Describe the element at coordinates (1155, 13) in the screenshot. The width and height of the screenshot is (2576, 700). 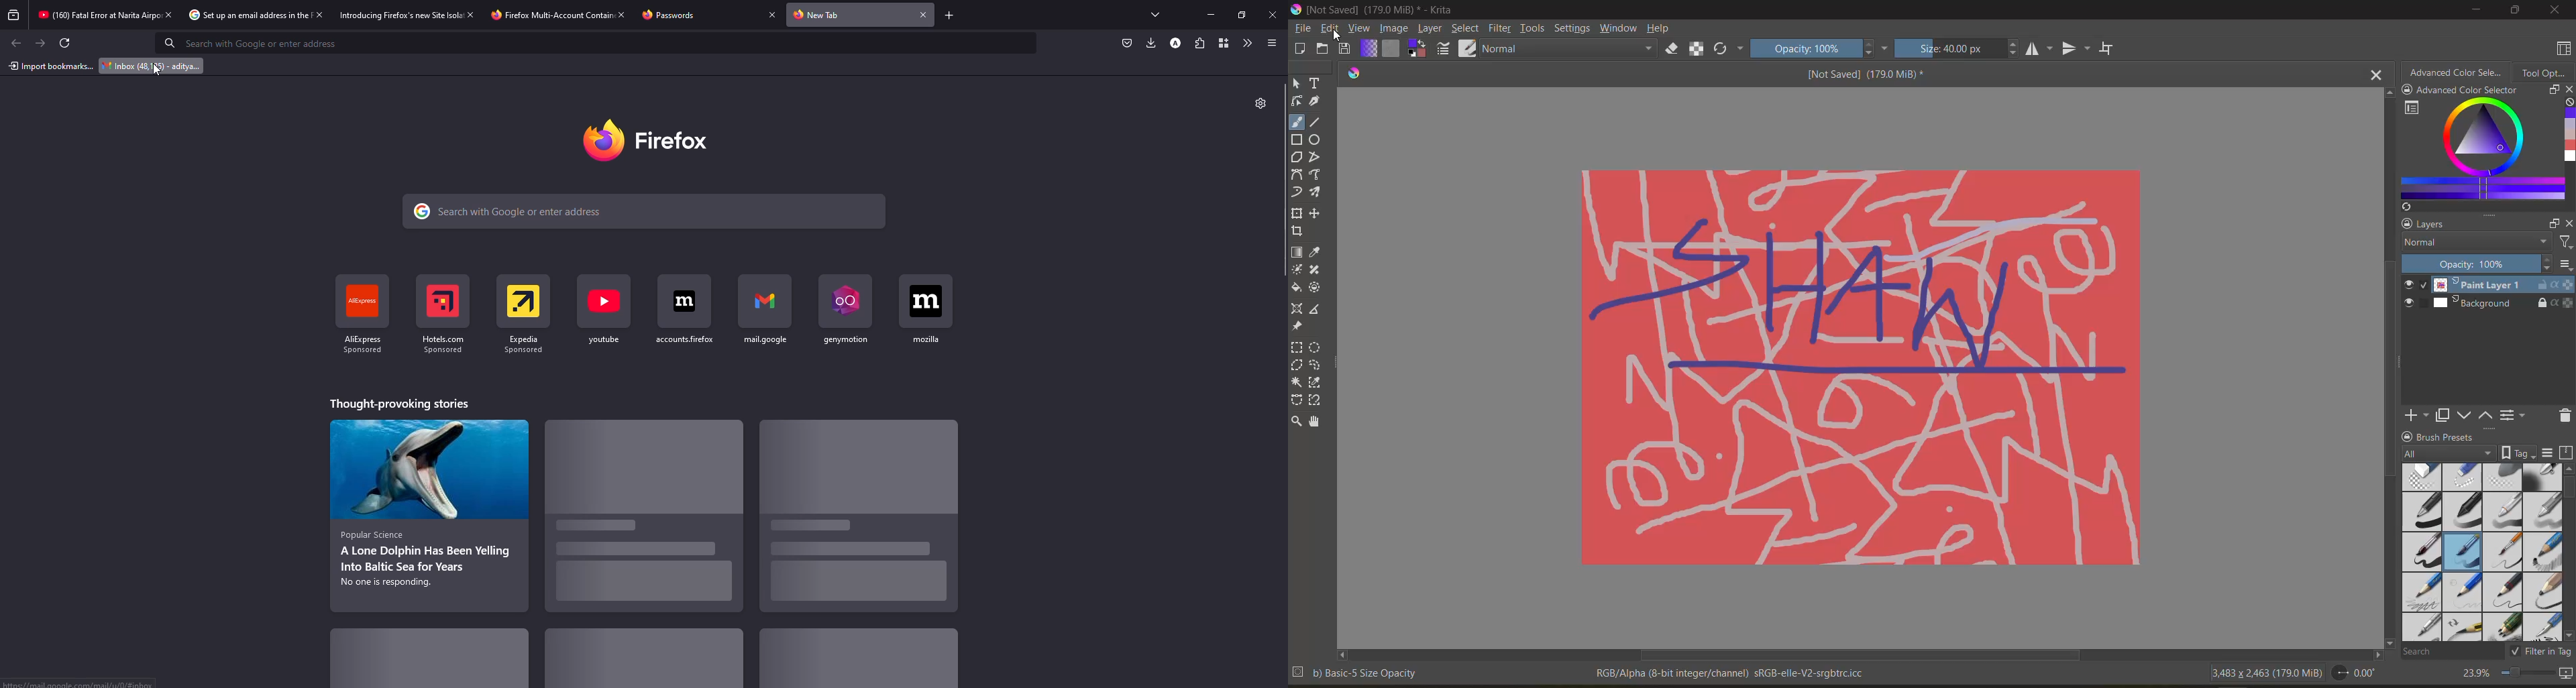
I see `tabs` at that location.